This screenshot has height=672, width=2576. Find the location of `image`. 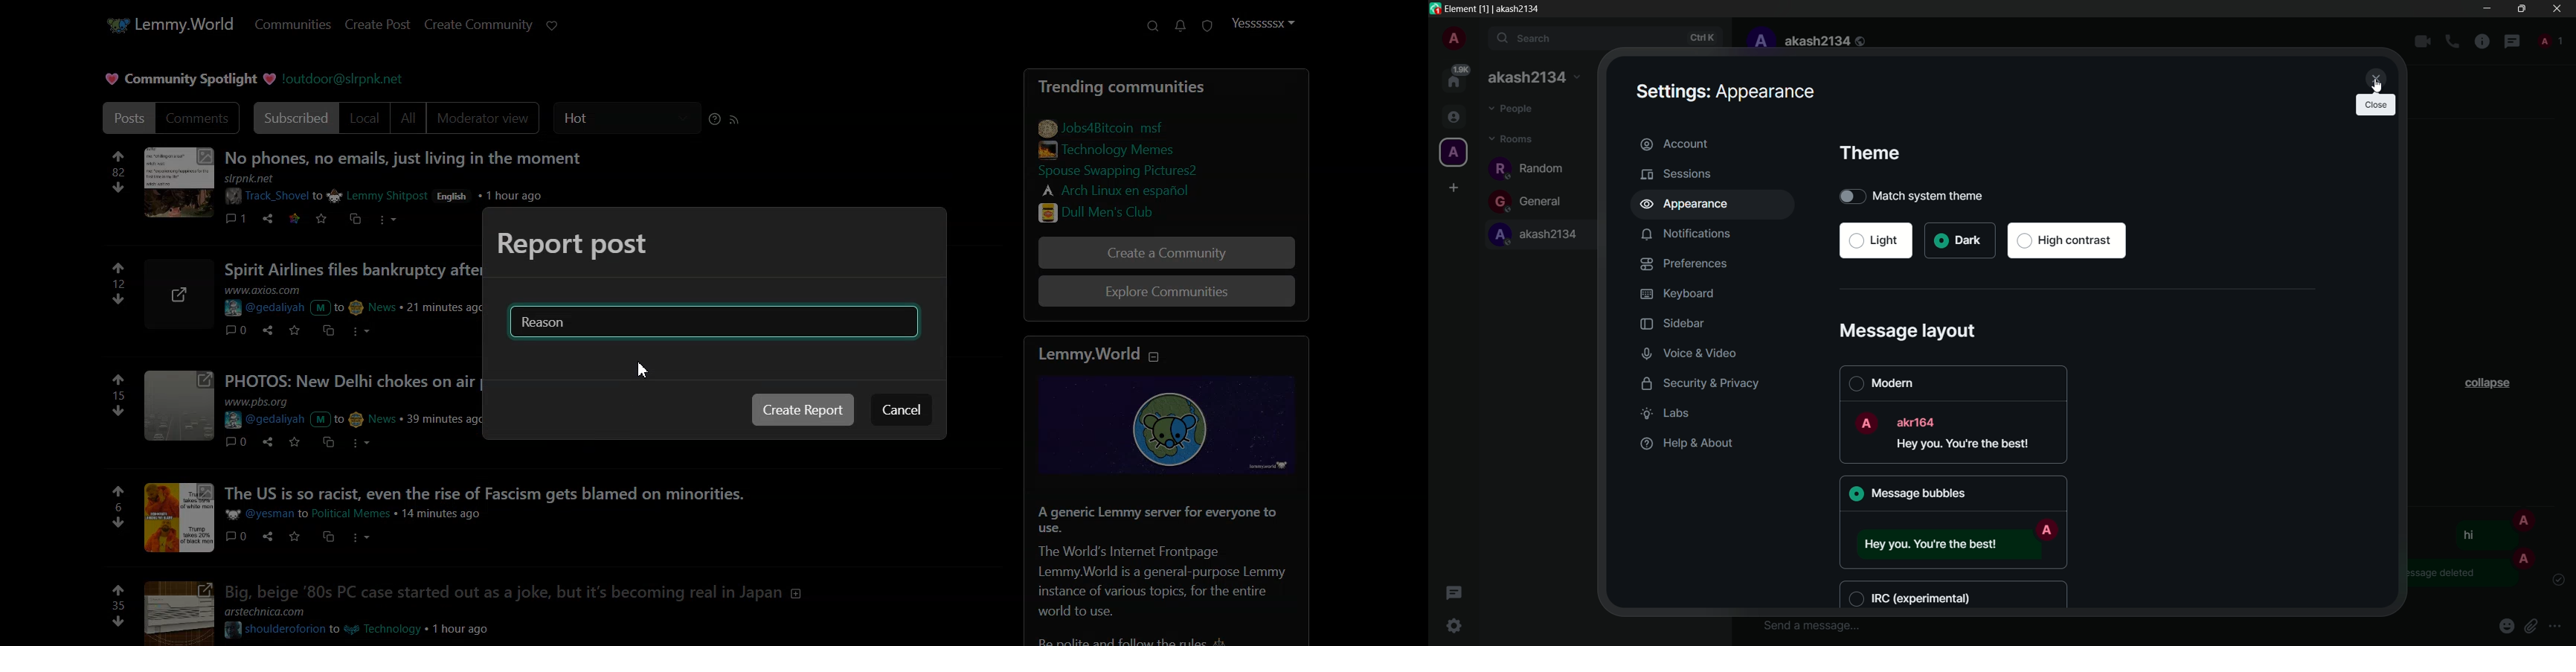

image is located at coordinates (178, 408).